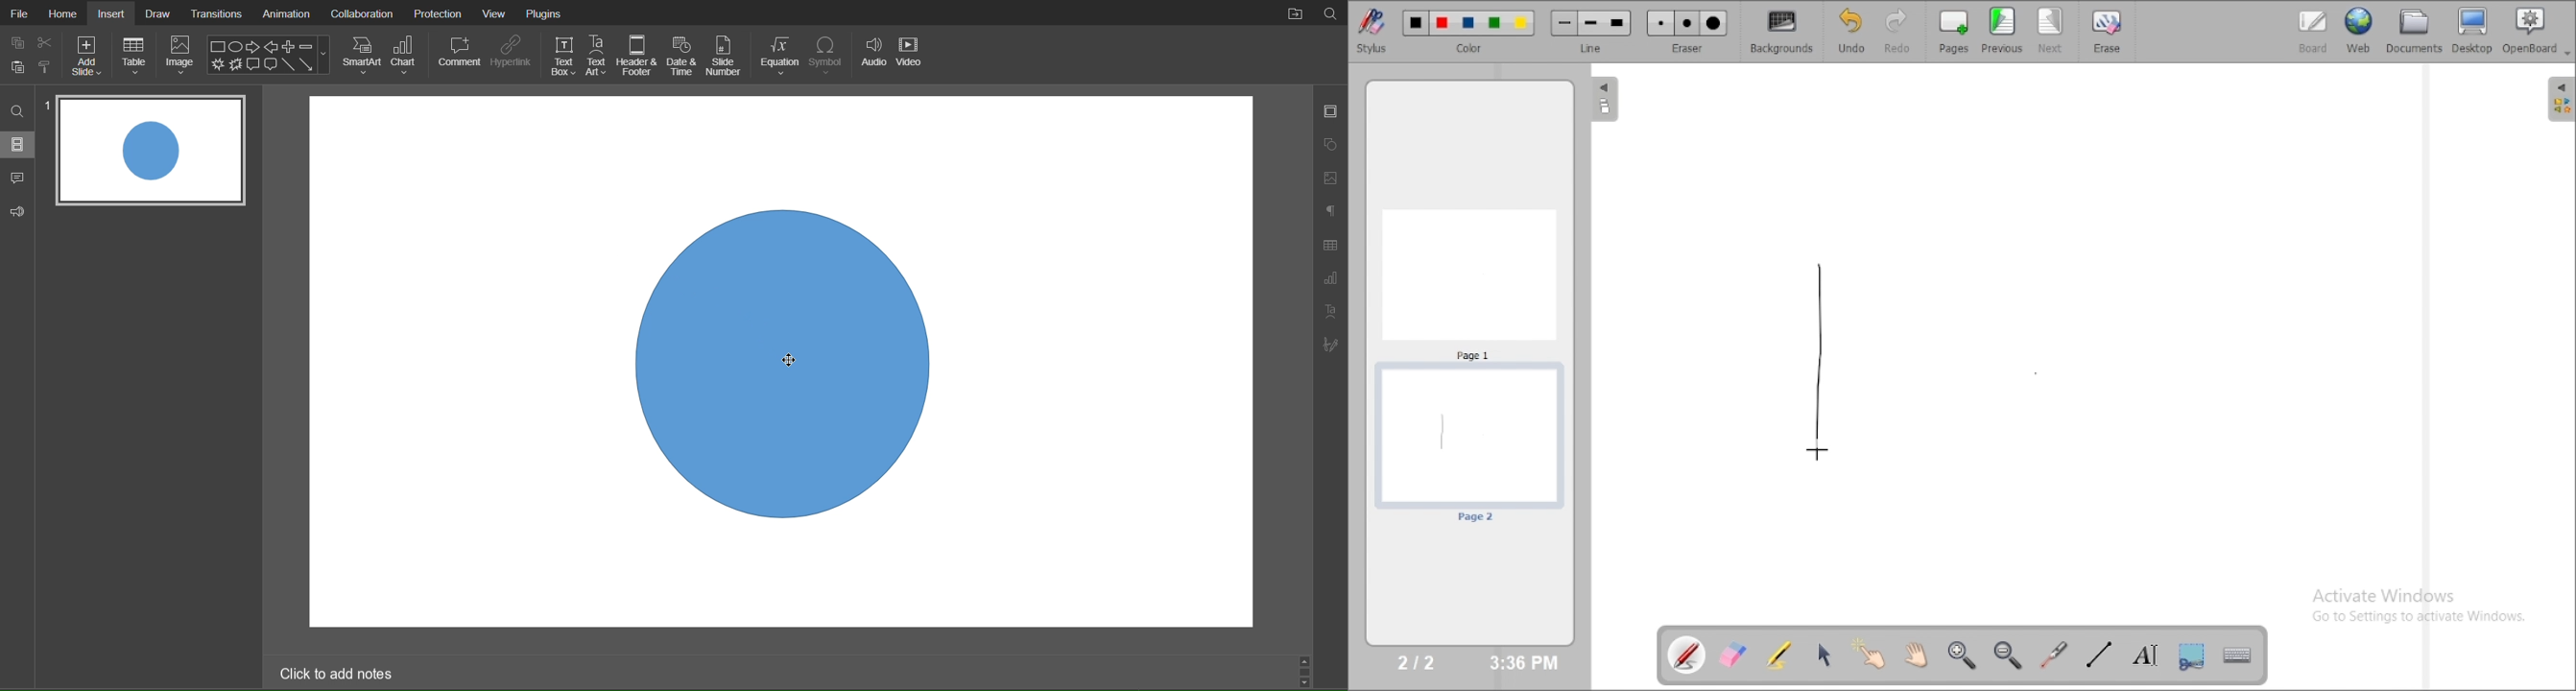 This screenshot has height=700, width=2576. I want to click on Equation, so click(780, 55).